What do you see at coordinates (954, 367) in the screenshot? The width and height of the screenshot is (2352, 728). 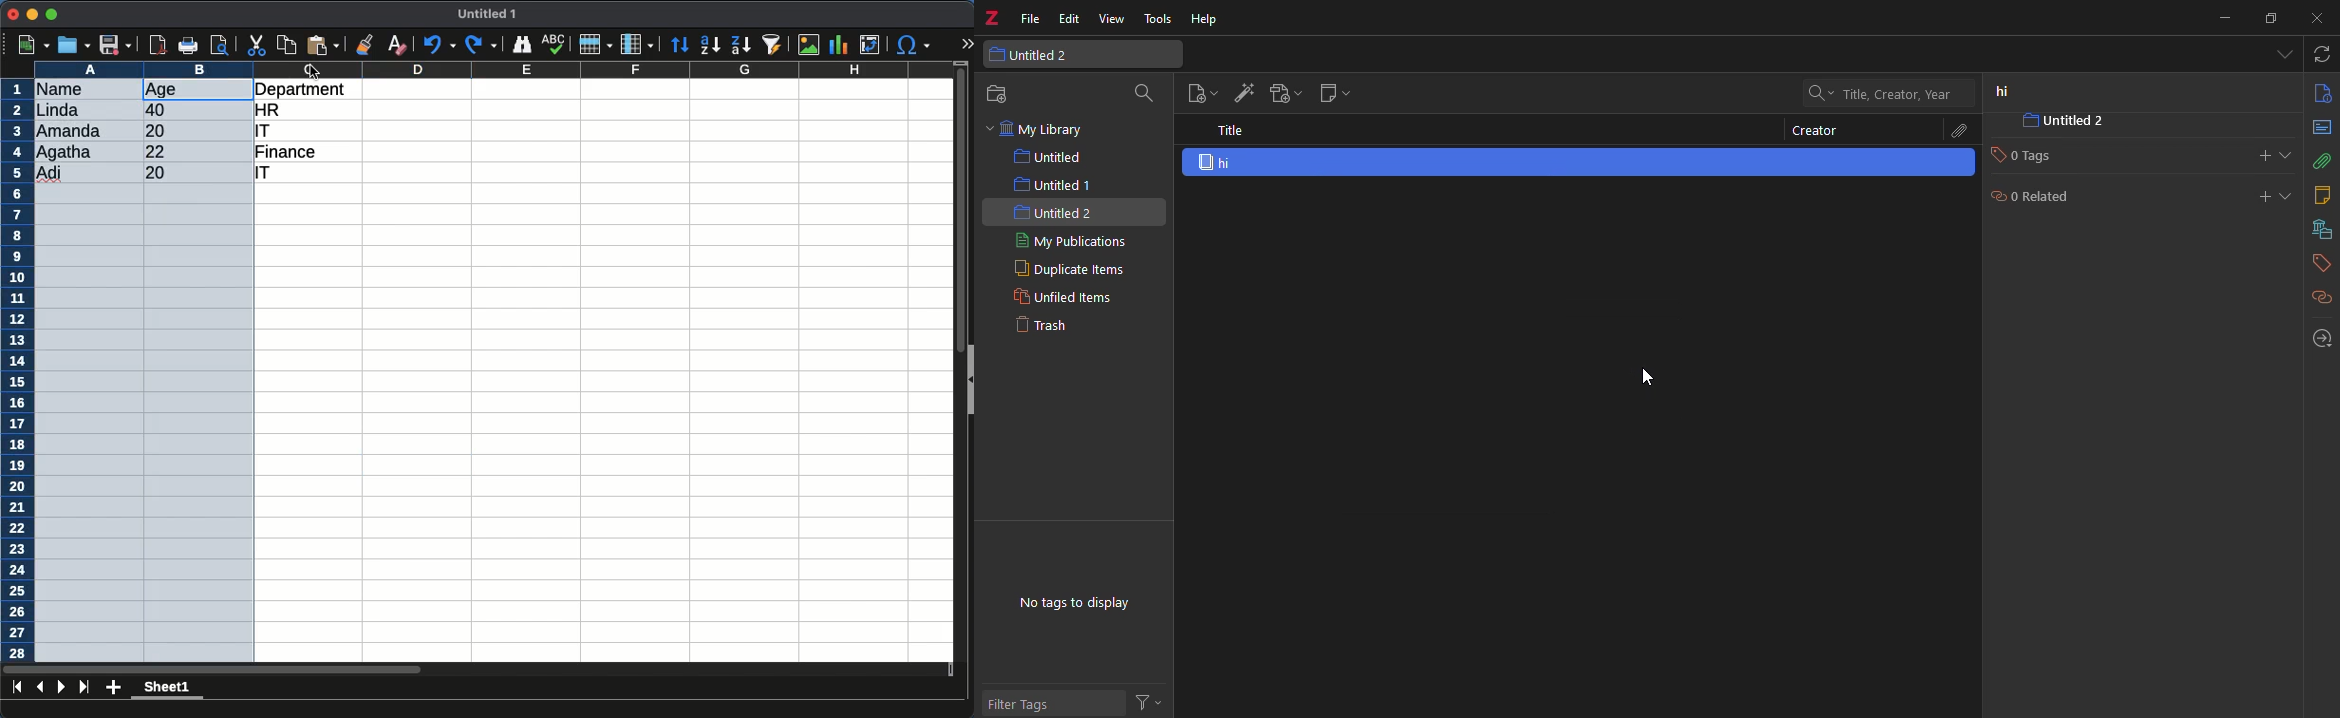 I see `scroll` at bounding box center [954, 367].